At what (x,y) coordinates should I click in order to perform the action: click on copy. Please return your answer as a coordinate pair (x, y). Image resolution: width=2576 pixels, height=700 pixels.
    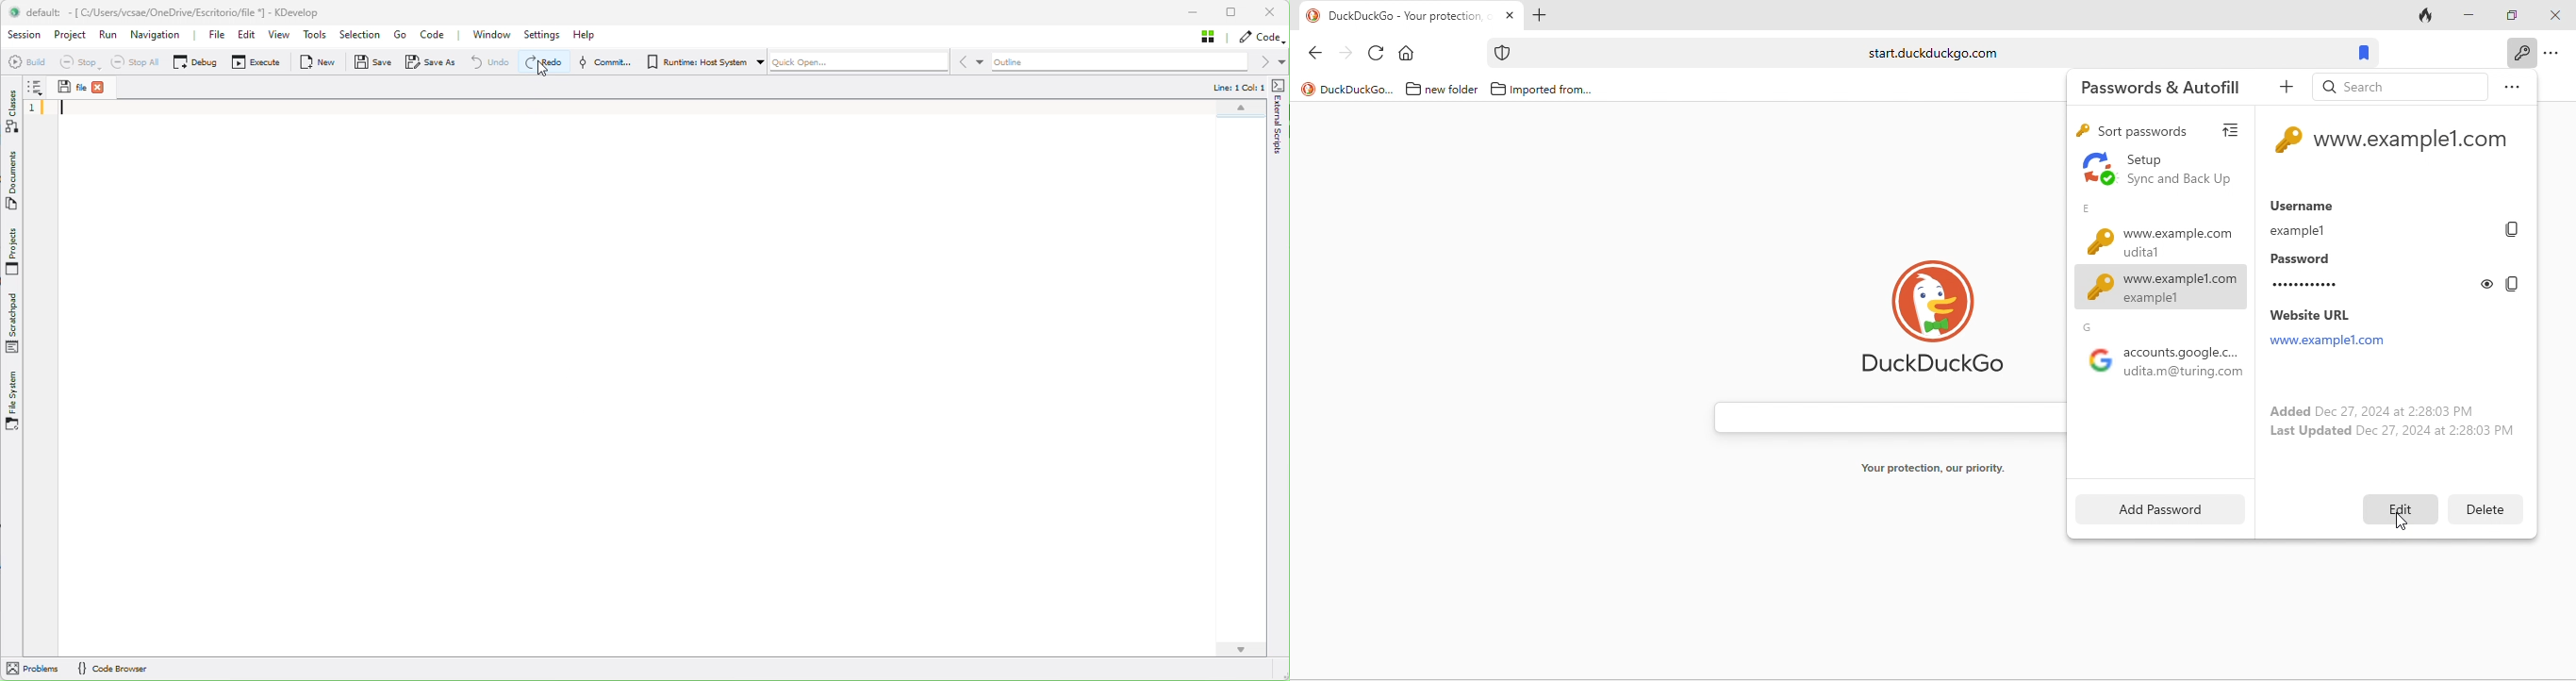
    Looking at the image, I should click on (2511, 229).